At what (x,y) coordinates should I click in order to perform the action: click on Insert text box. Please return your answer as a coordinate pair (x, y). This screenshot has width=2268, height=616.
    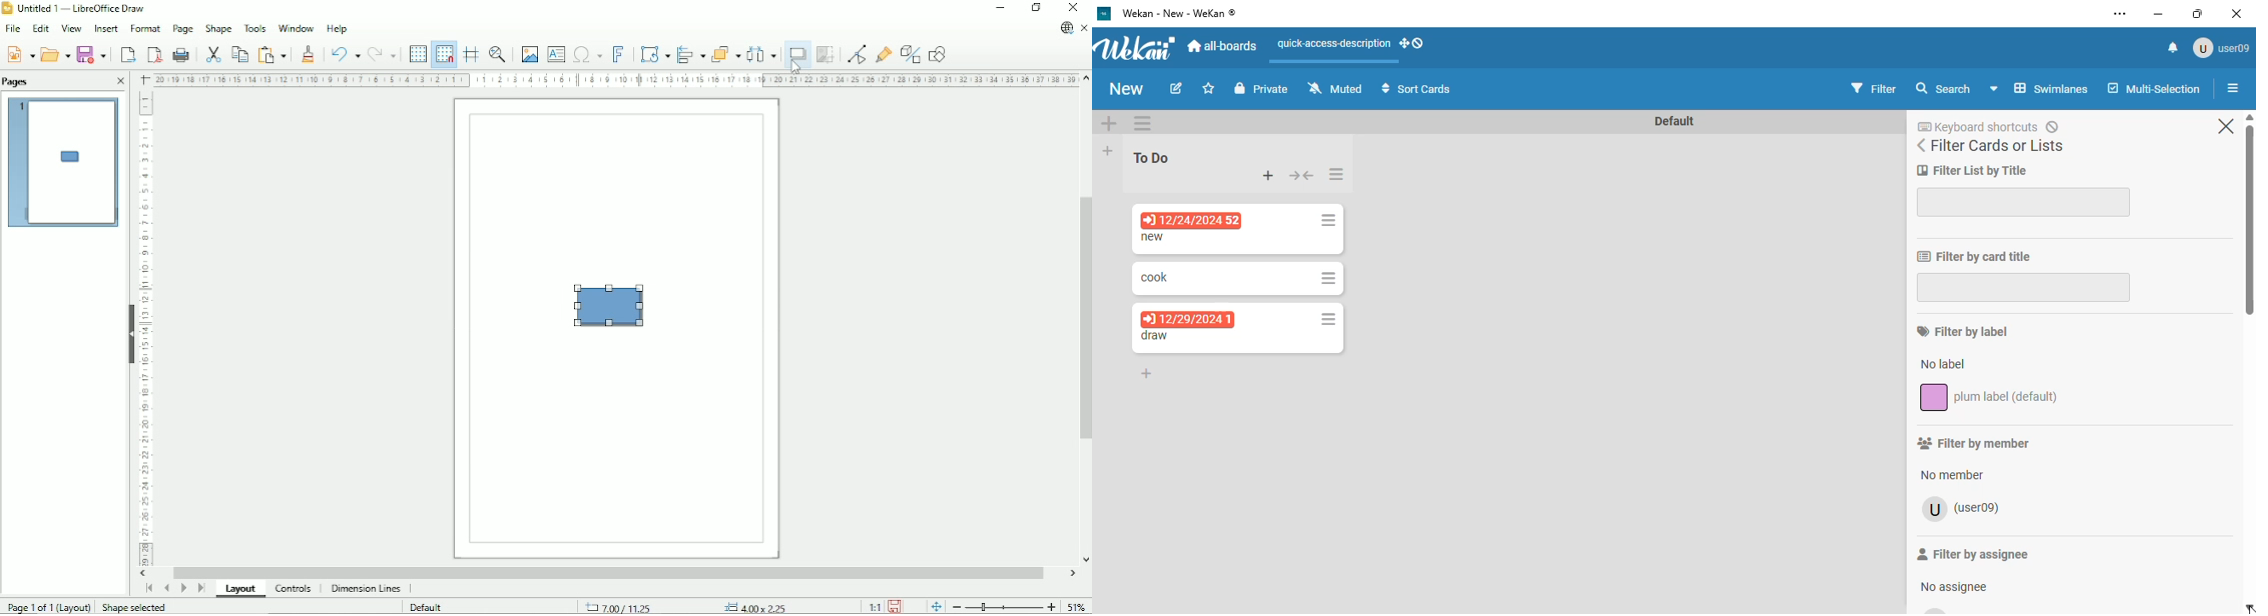
    Looking at the image, I should click on (555, 54).